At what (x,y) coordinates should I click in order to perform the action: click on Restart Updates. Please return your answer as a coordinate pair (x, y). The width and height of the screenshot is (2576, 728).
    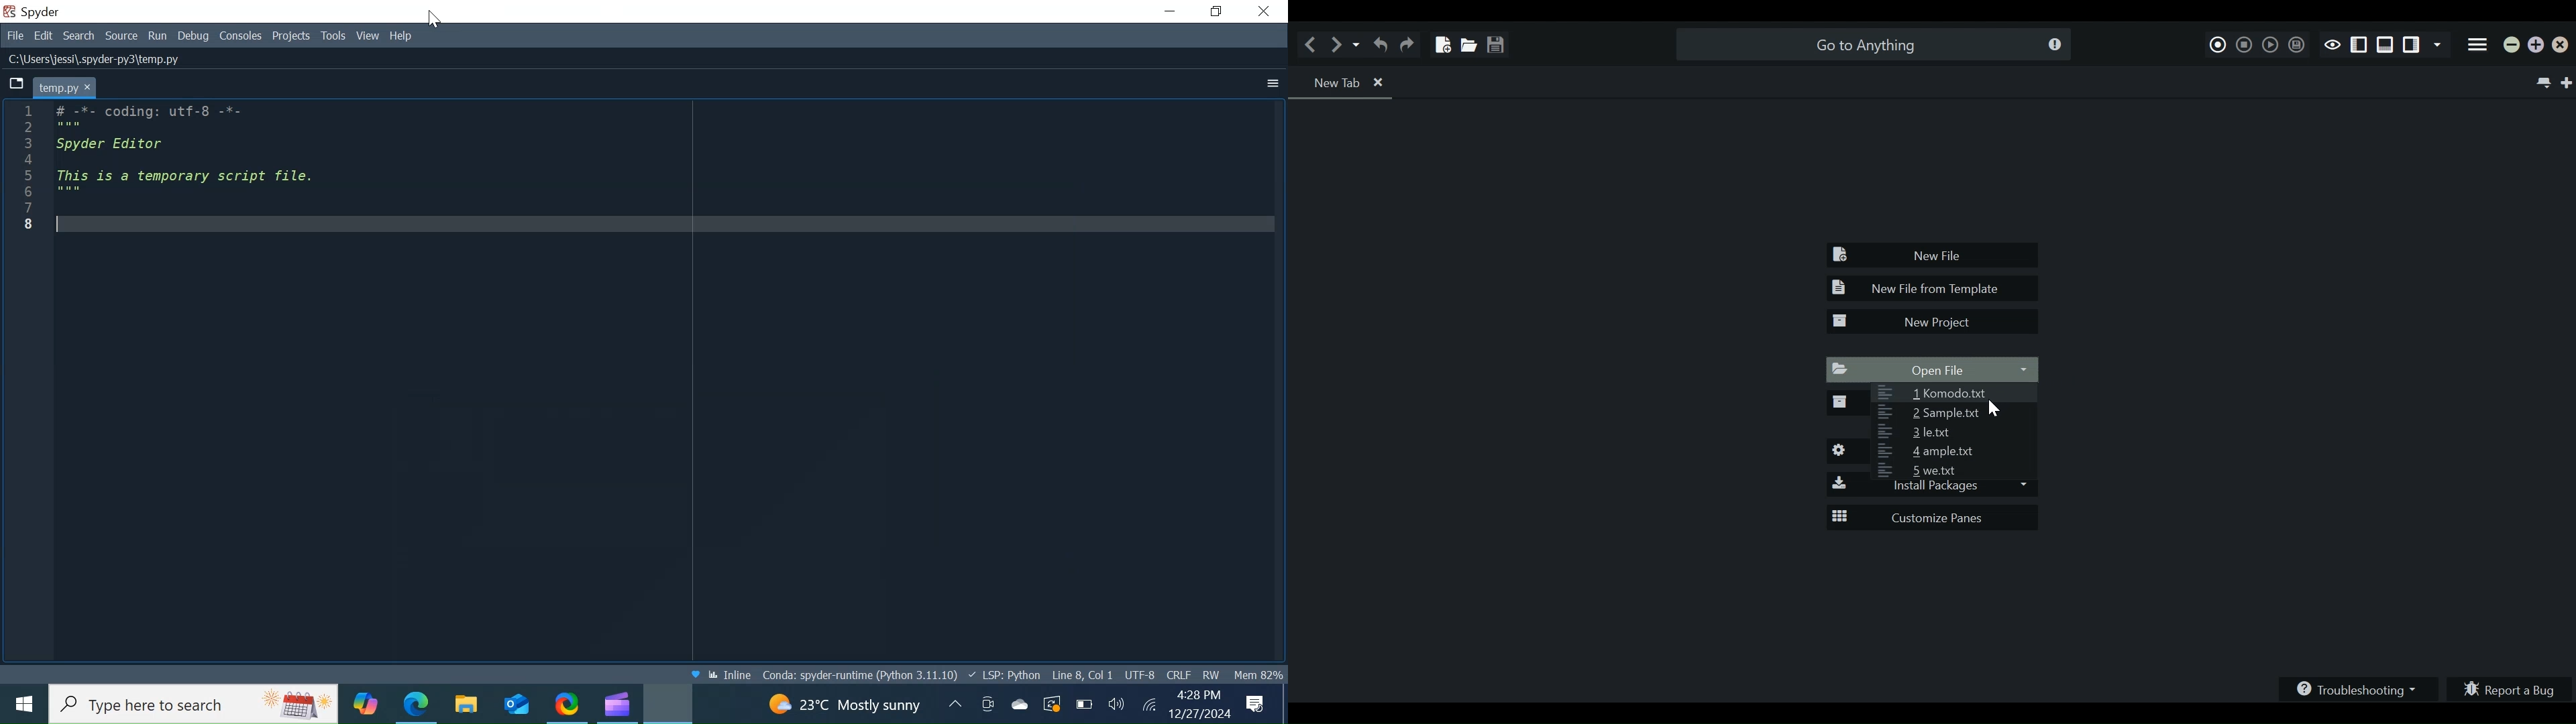
    Looking at the image, I should click on (1051, 704).